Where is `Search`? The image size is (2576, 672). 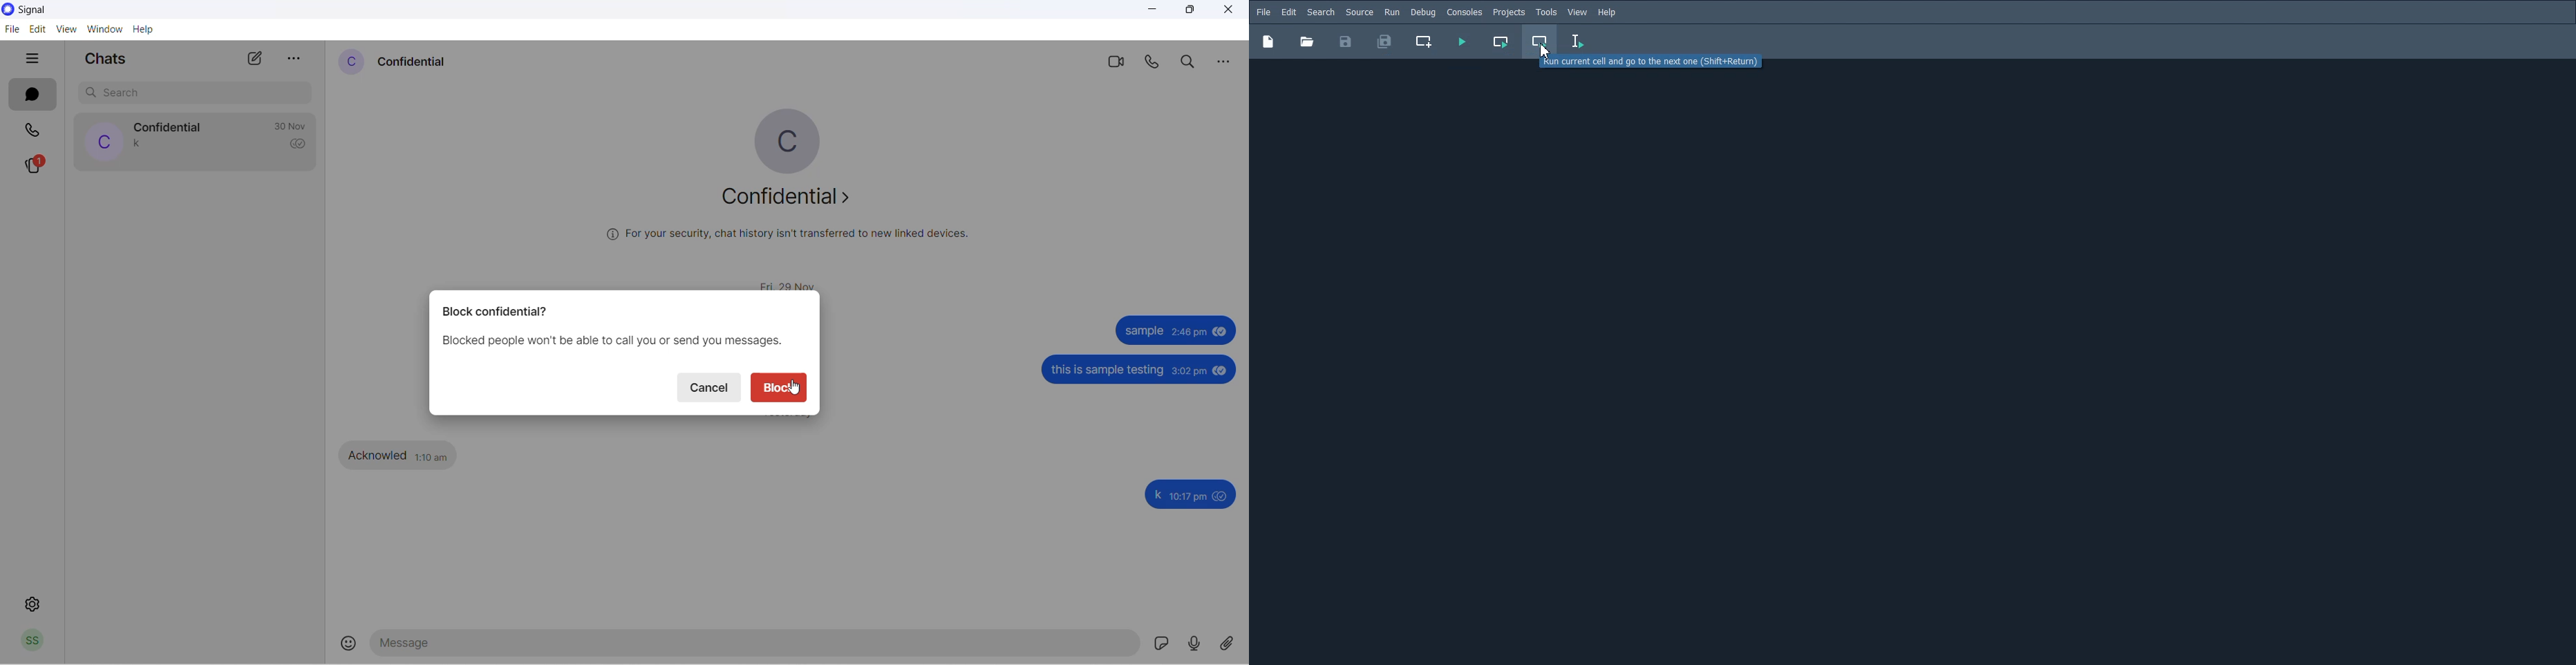 Search is located at coordinates (1321, 12).